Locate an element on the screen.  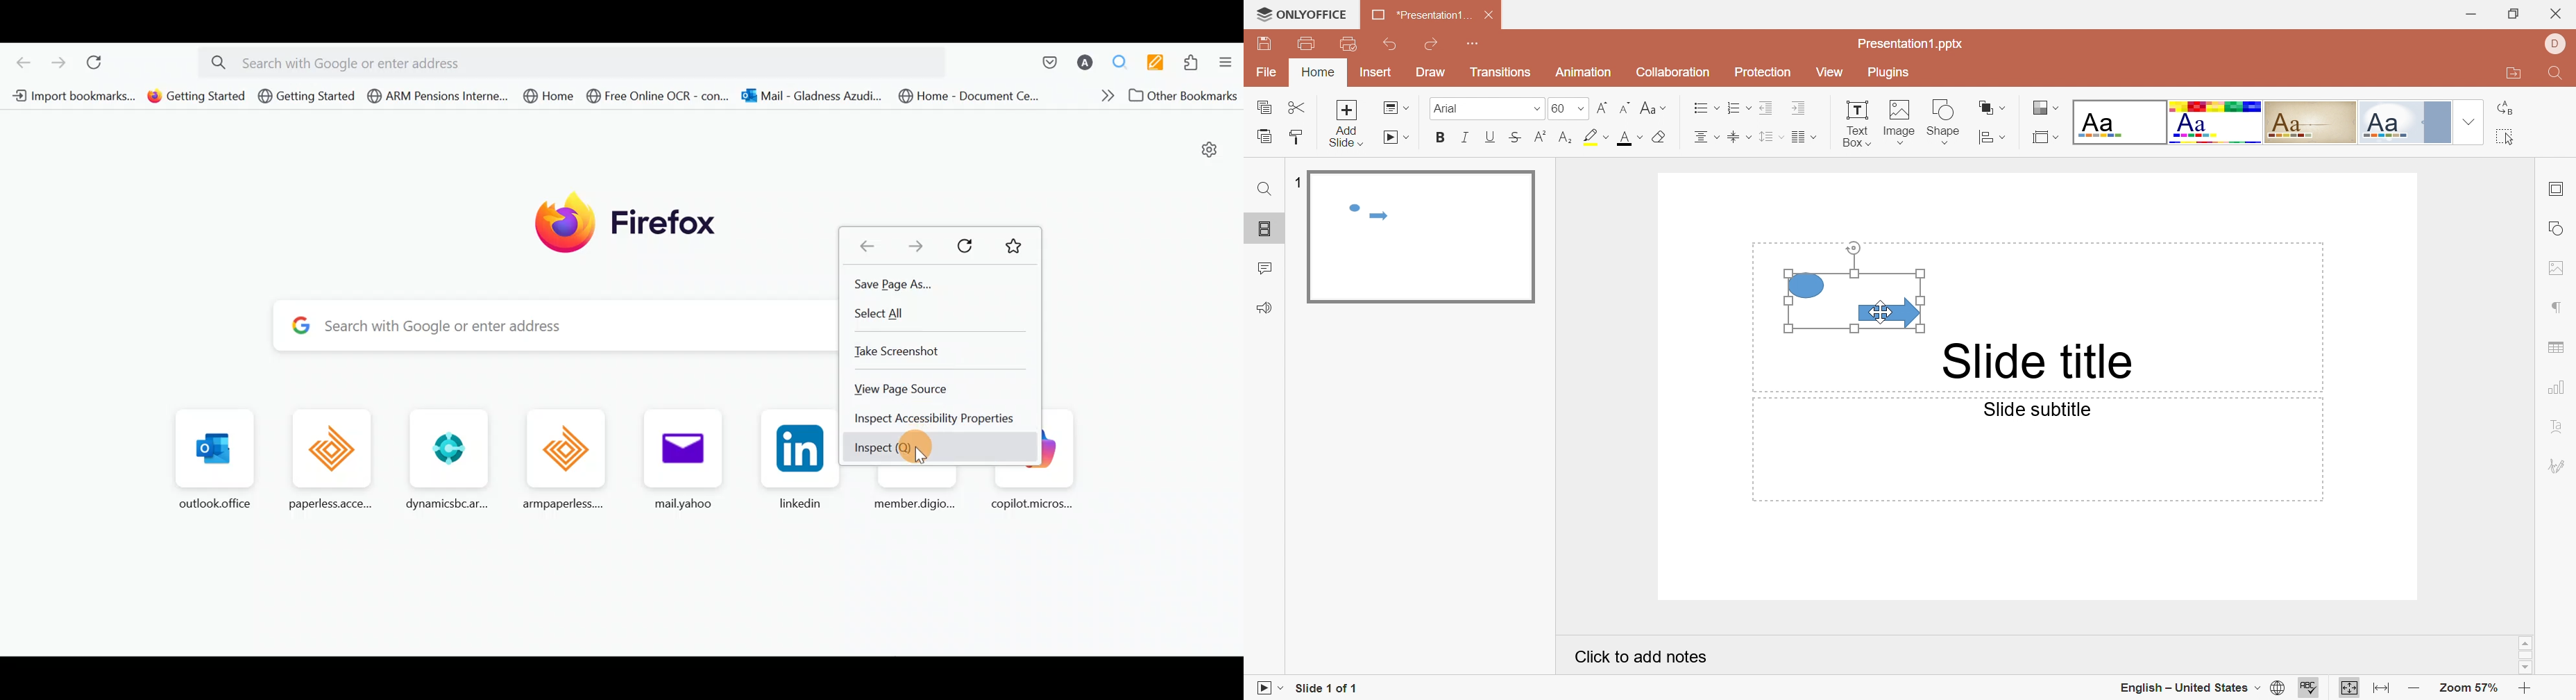
DELL is located at coordinates (2557, 44).